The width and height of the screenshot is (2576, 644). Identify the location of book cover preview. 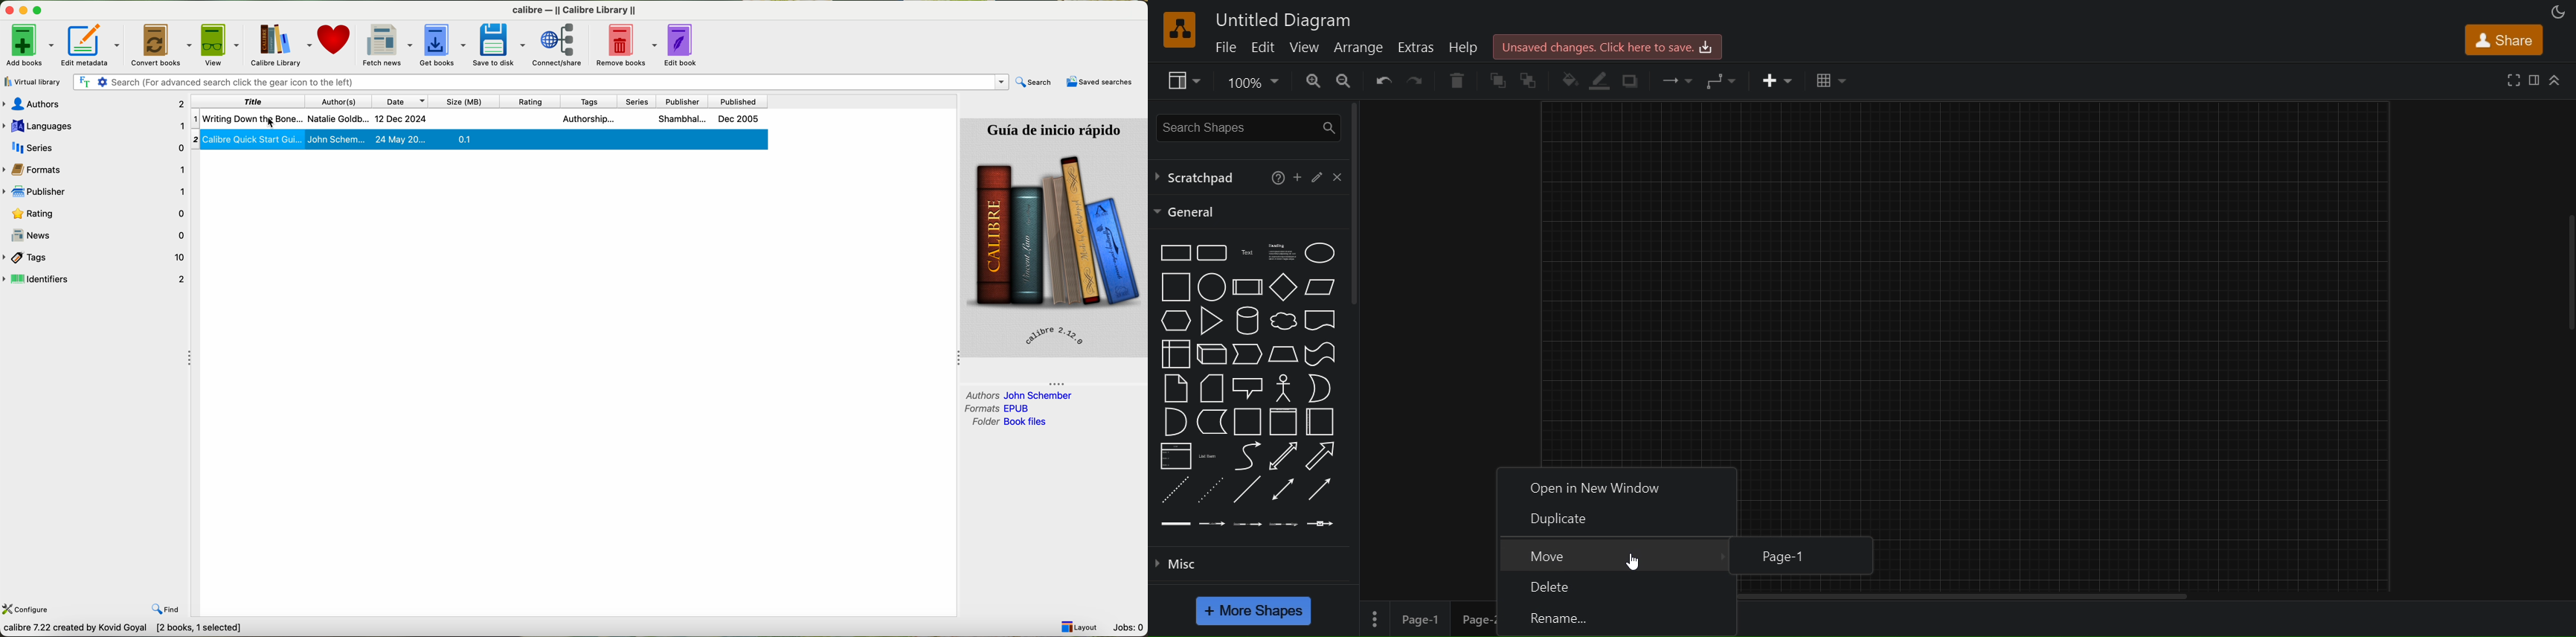
(1054, 237).